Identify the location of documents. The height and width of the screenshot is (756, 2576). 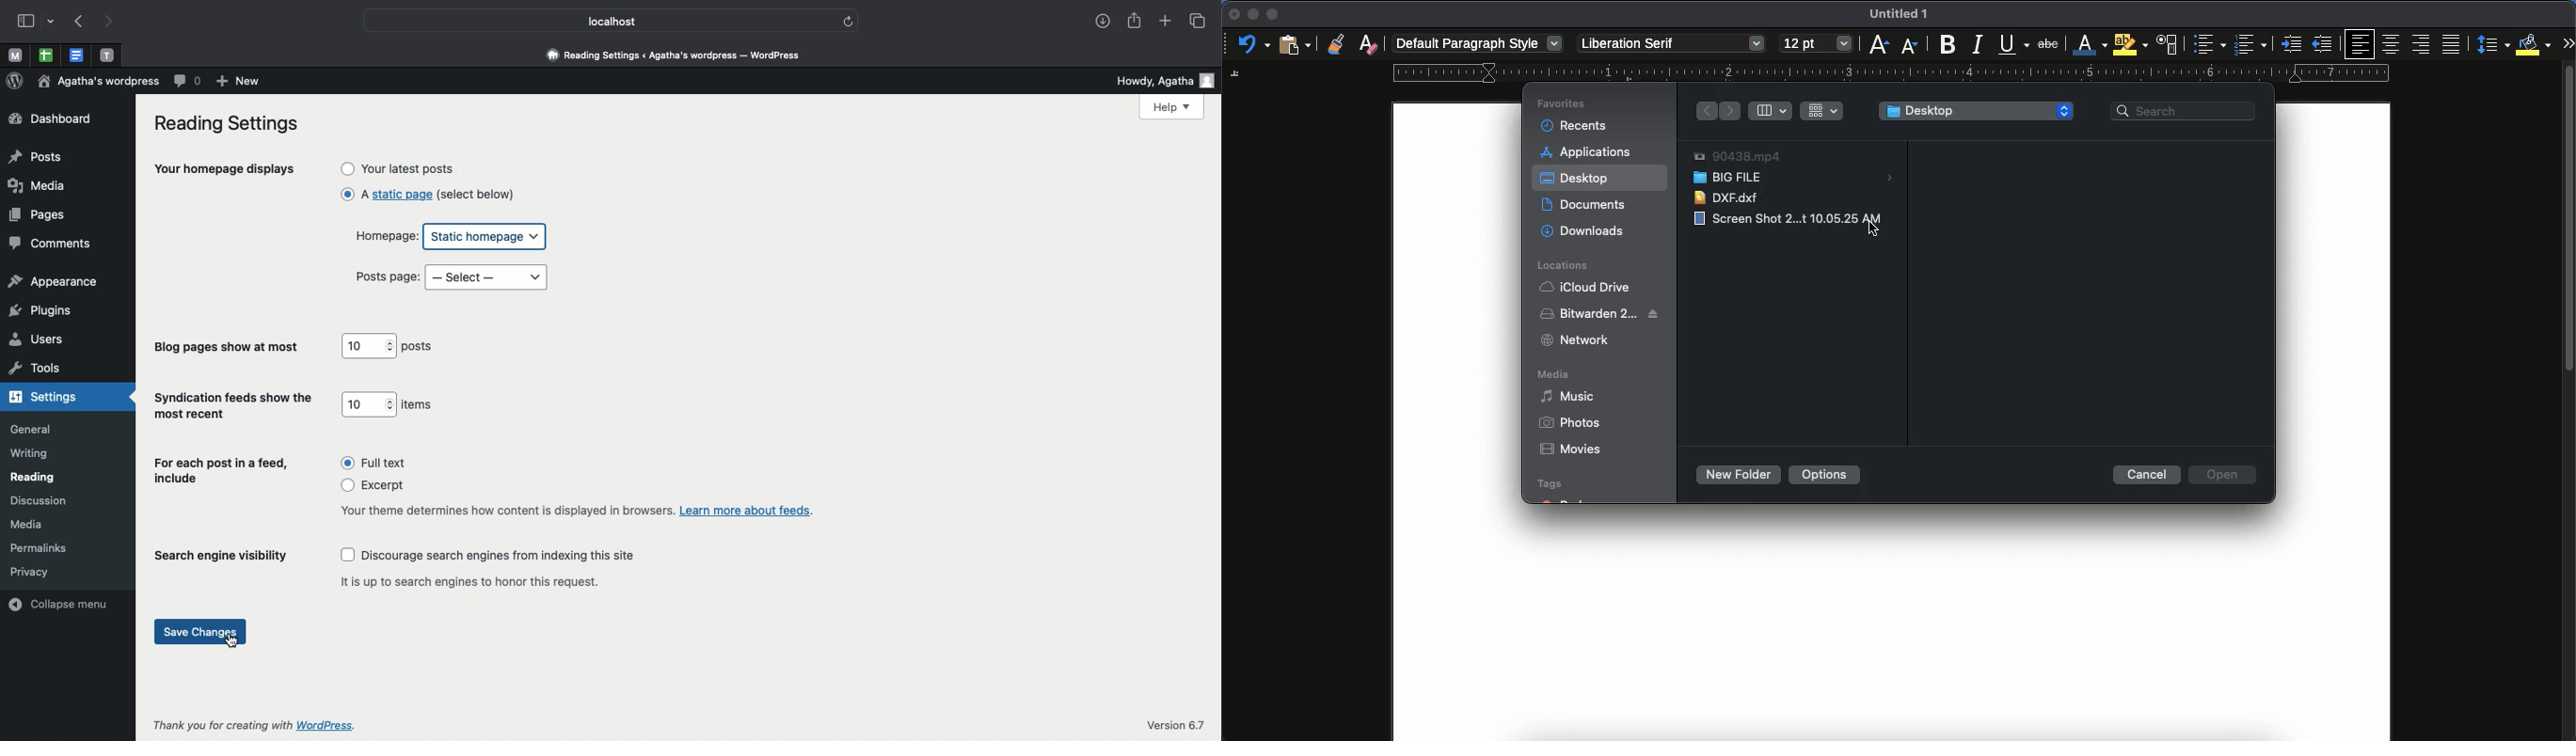
(1589, 204).